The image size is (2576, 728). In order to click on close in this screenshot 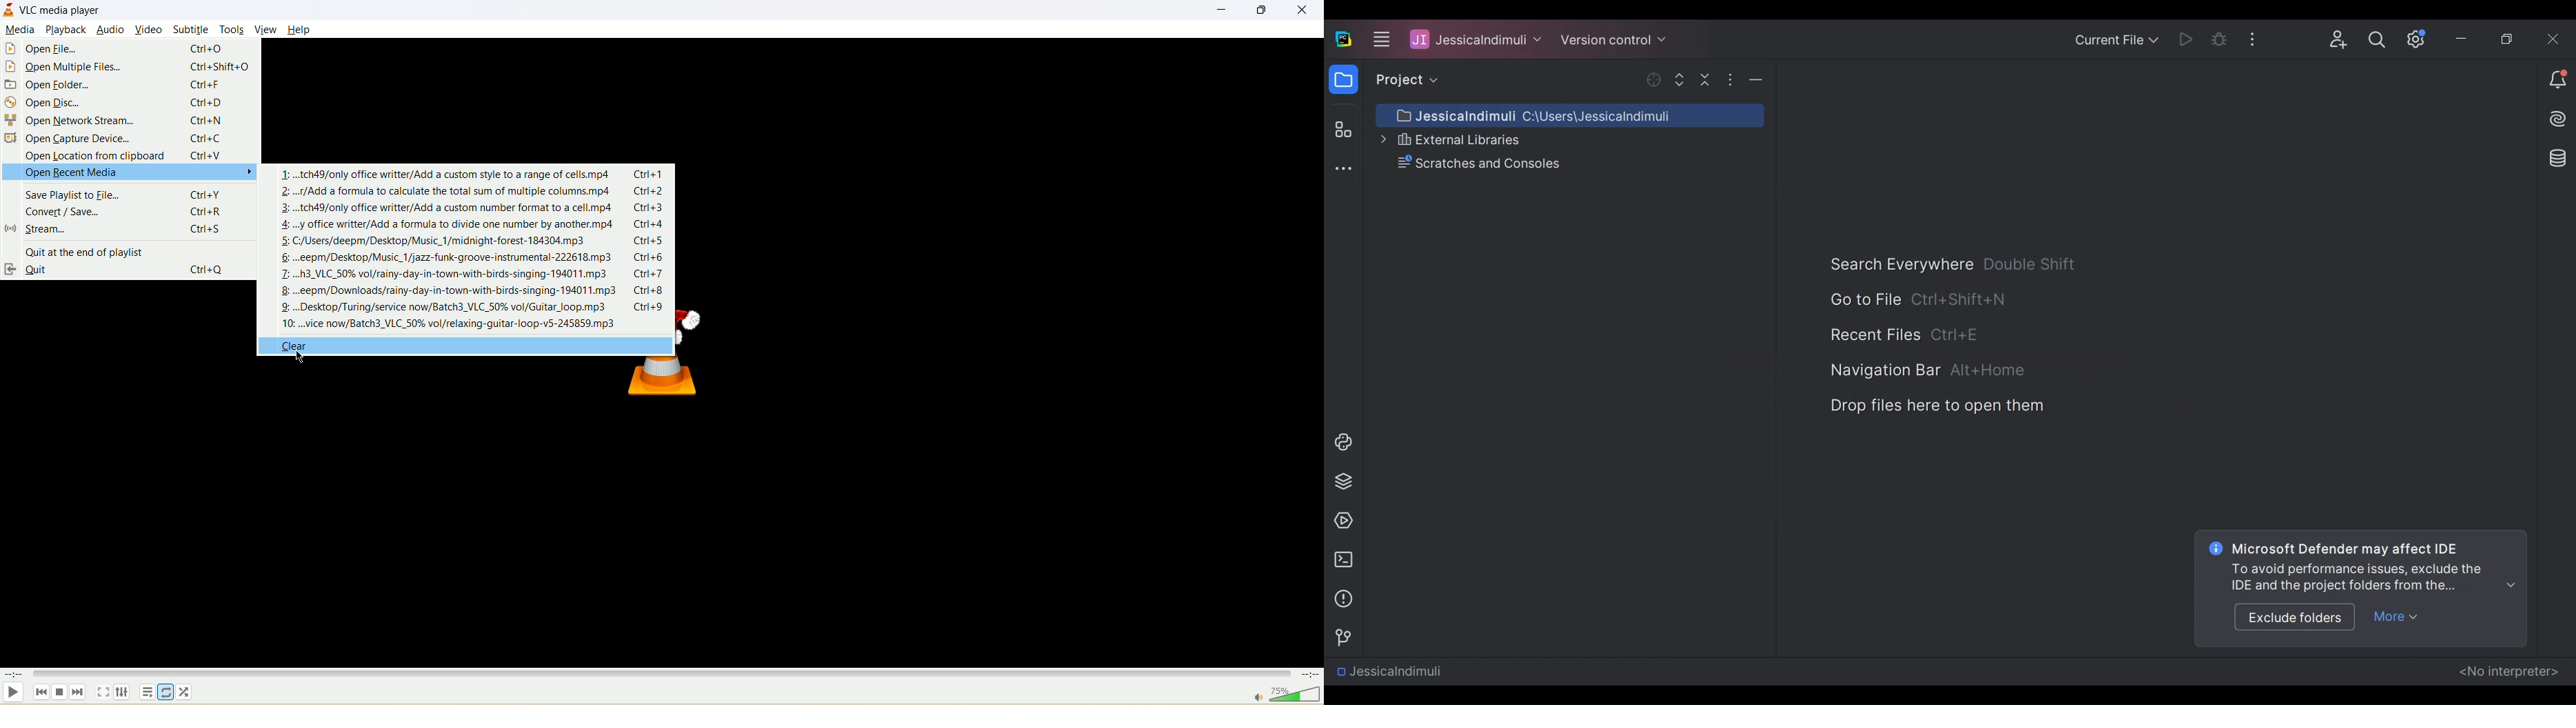, I will do `click(1302, 10)`.